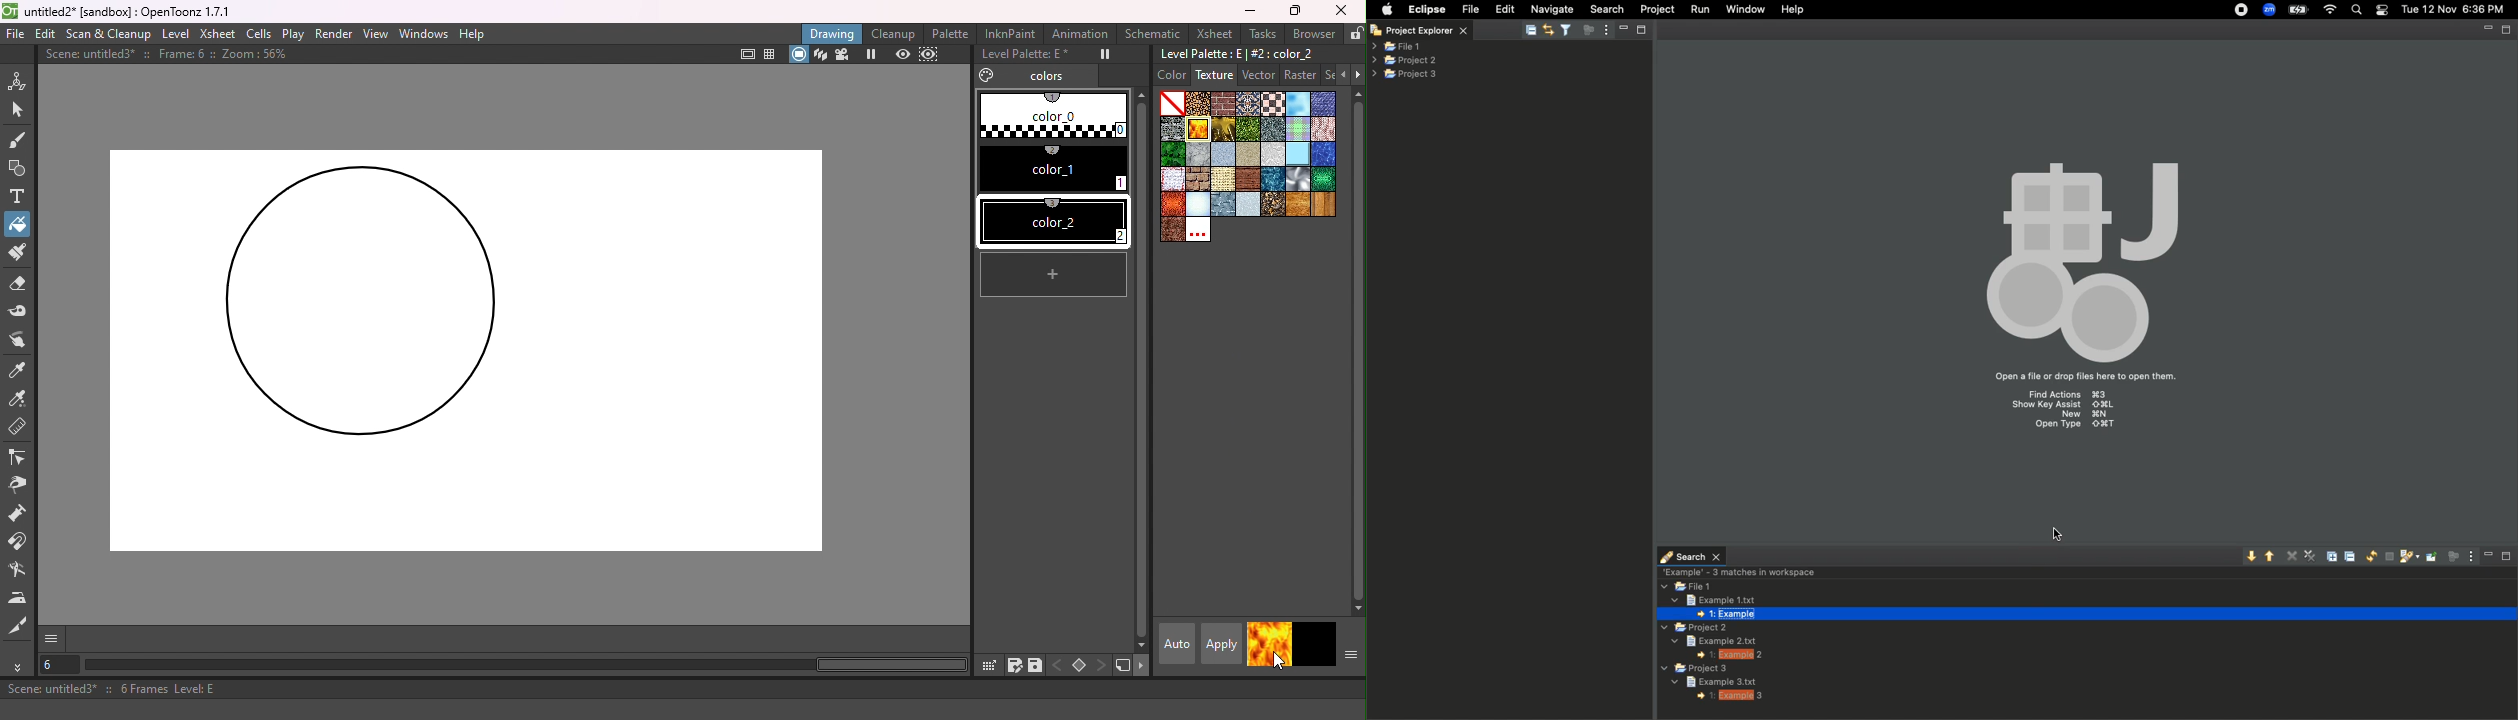 The height and width of the screenshot is (728, 2520). I want to click on Auto, so click(1175, 644).